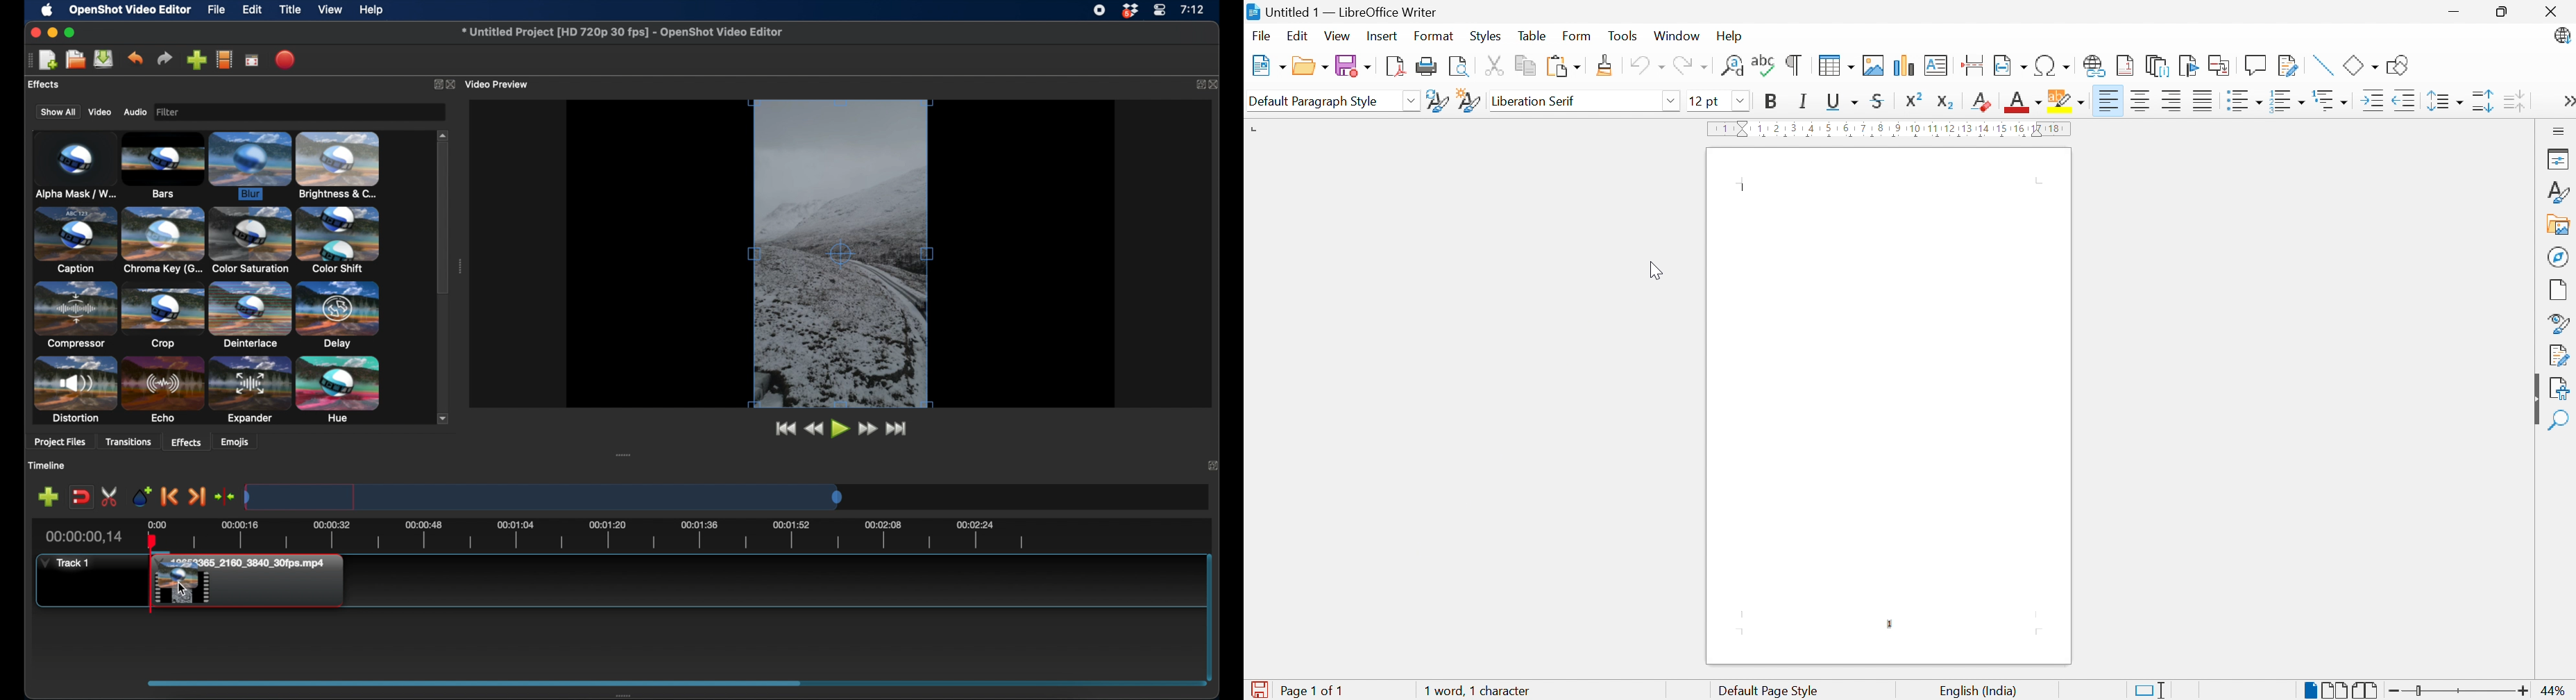  I want to click on File, so click(1260, 36).